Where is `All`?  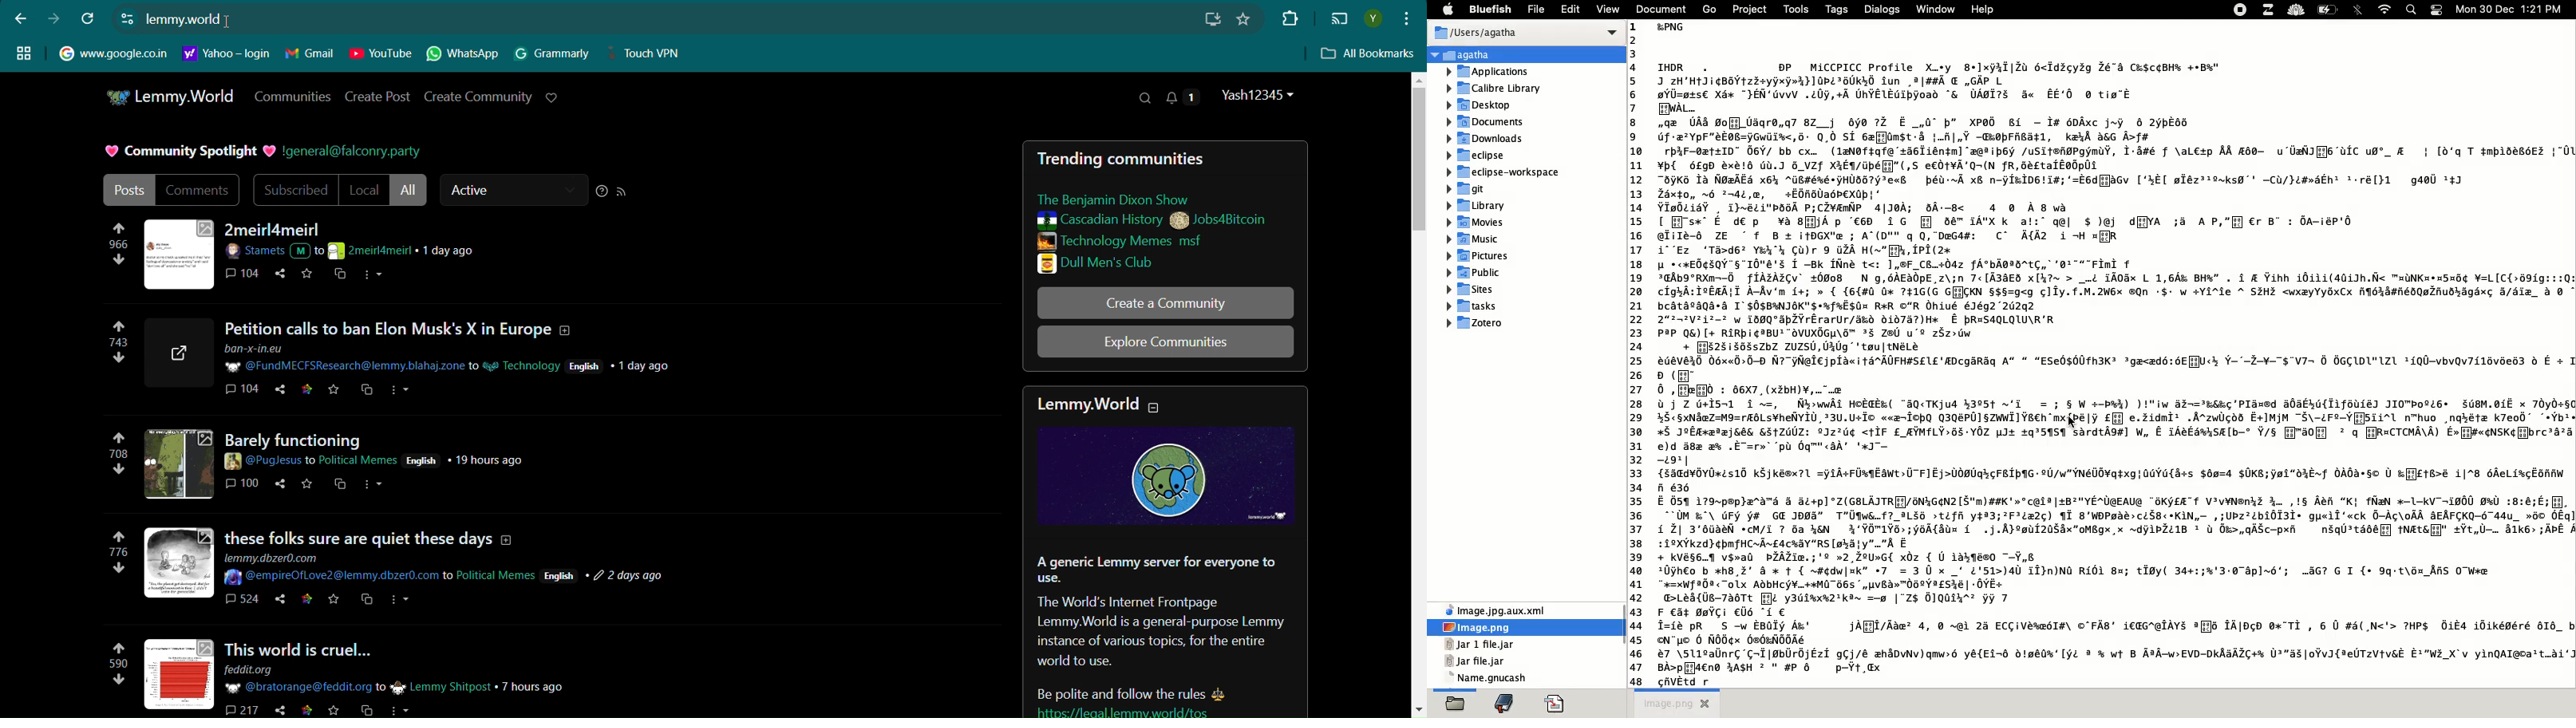
All is located at coordinates (410, 190).